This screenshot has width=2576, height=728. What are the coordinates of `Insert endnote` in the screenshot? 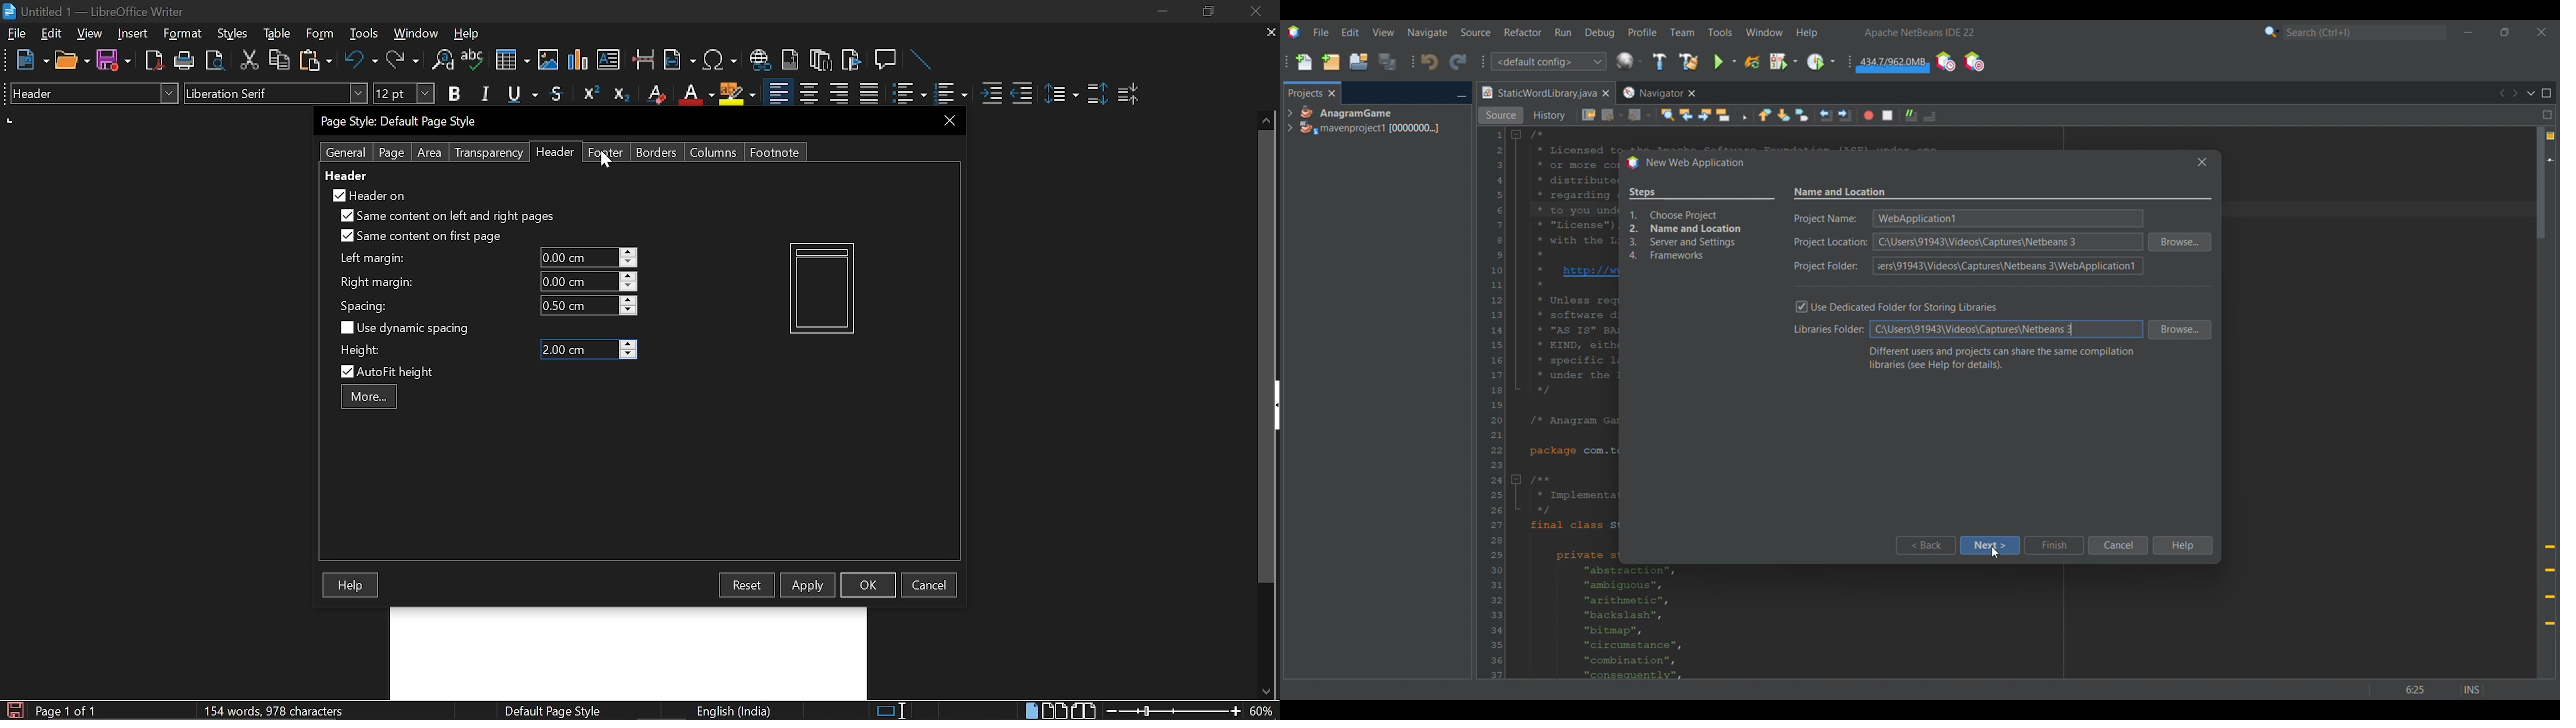 It's located at (790, 60).